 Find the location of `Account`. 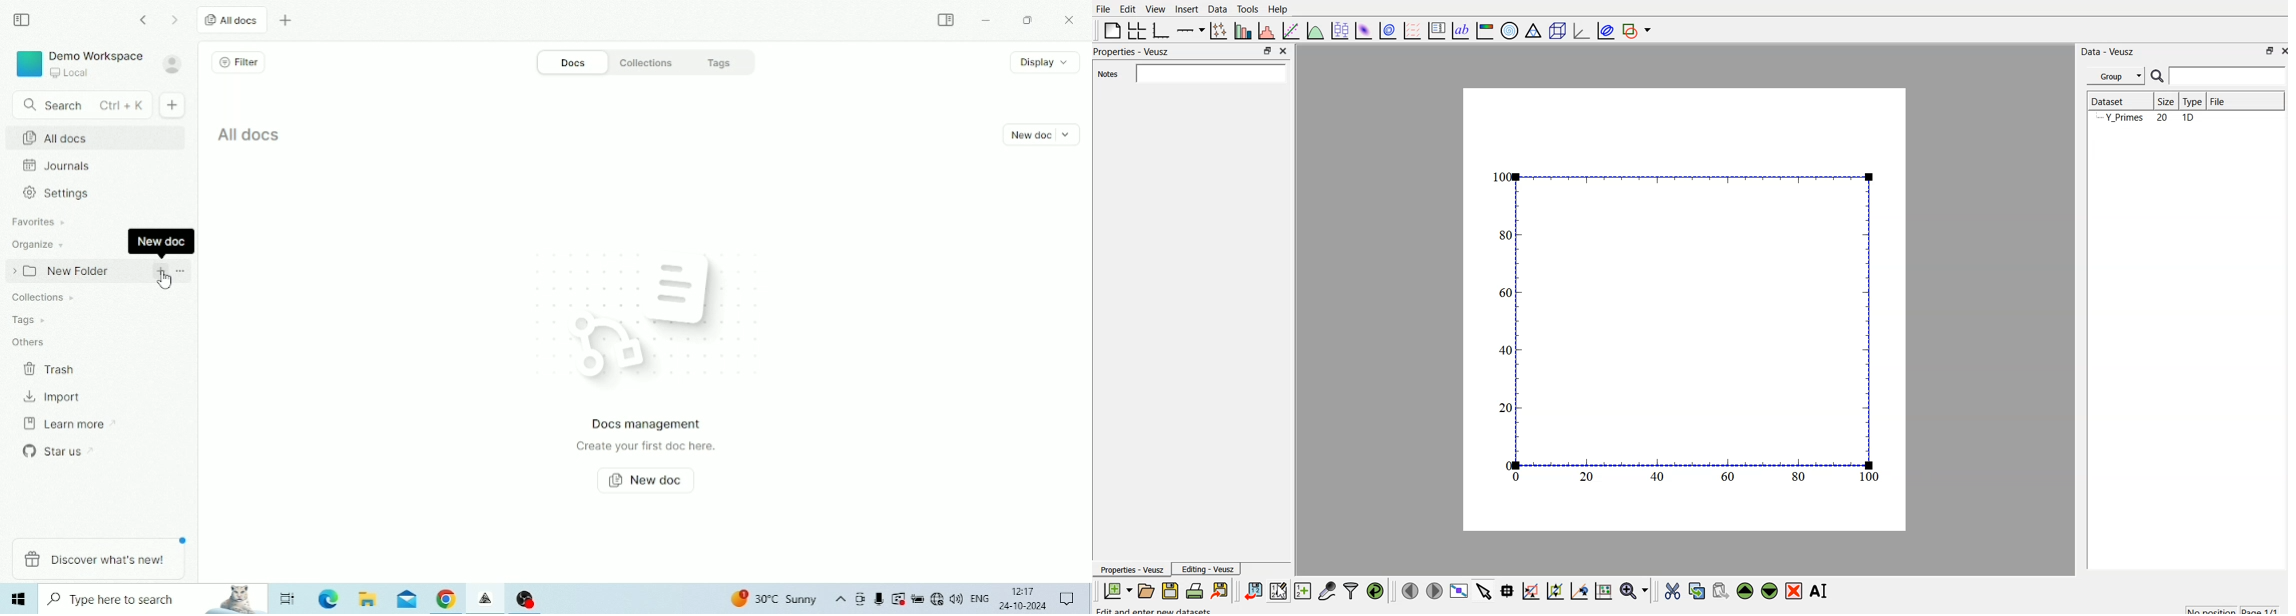

Account is located at coordinates (173, 64).